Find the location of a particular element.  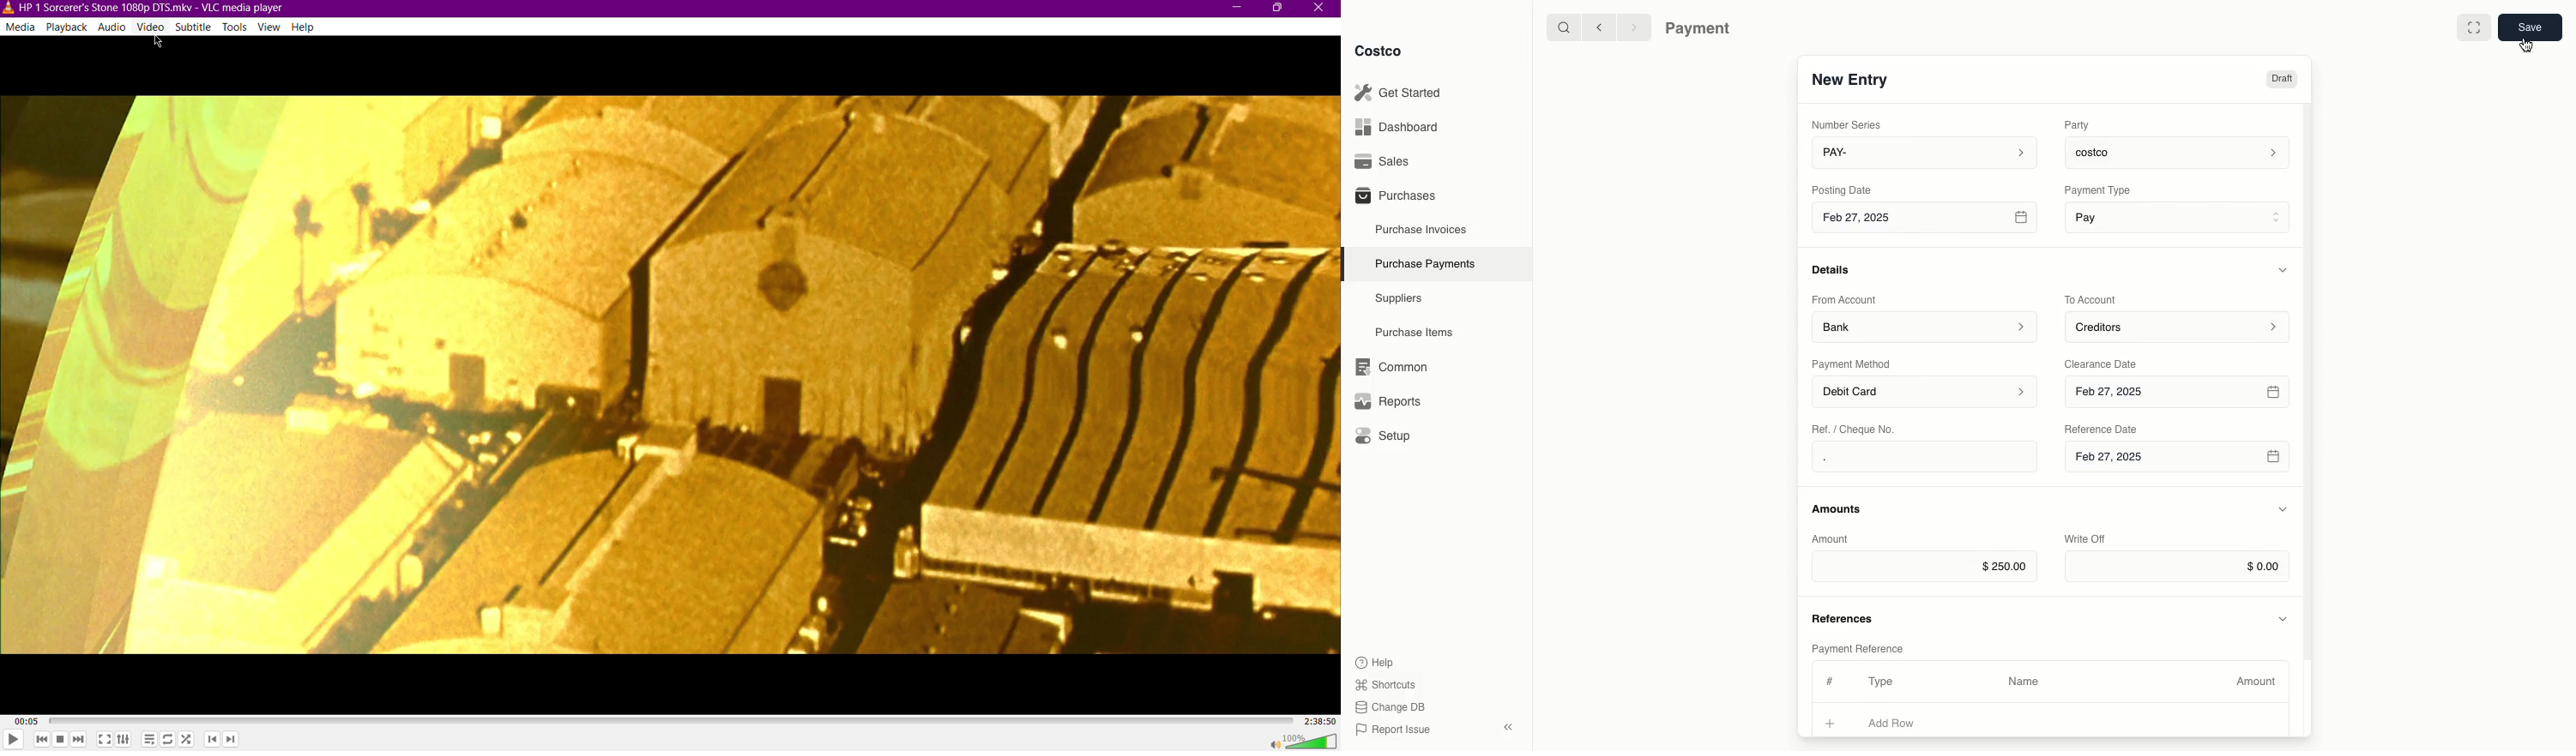

‘Payment Type is located at coordinates (2096, 189).